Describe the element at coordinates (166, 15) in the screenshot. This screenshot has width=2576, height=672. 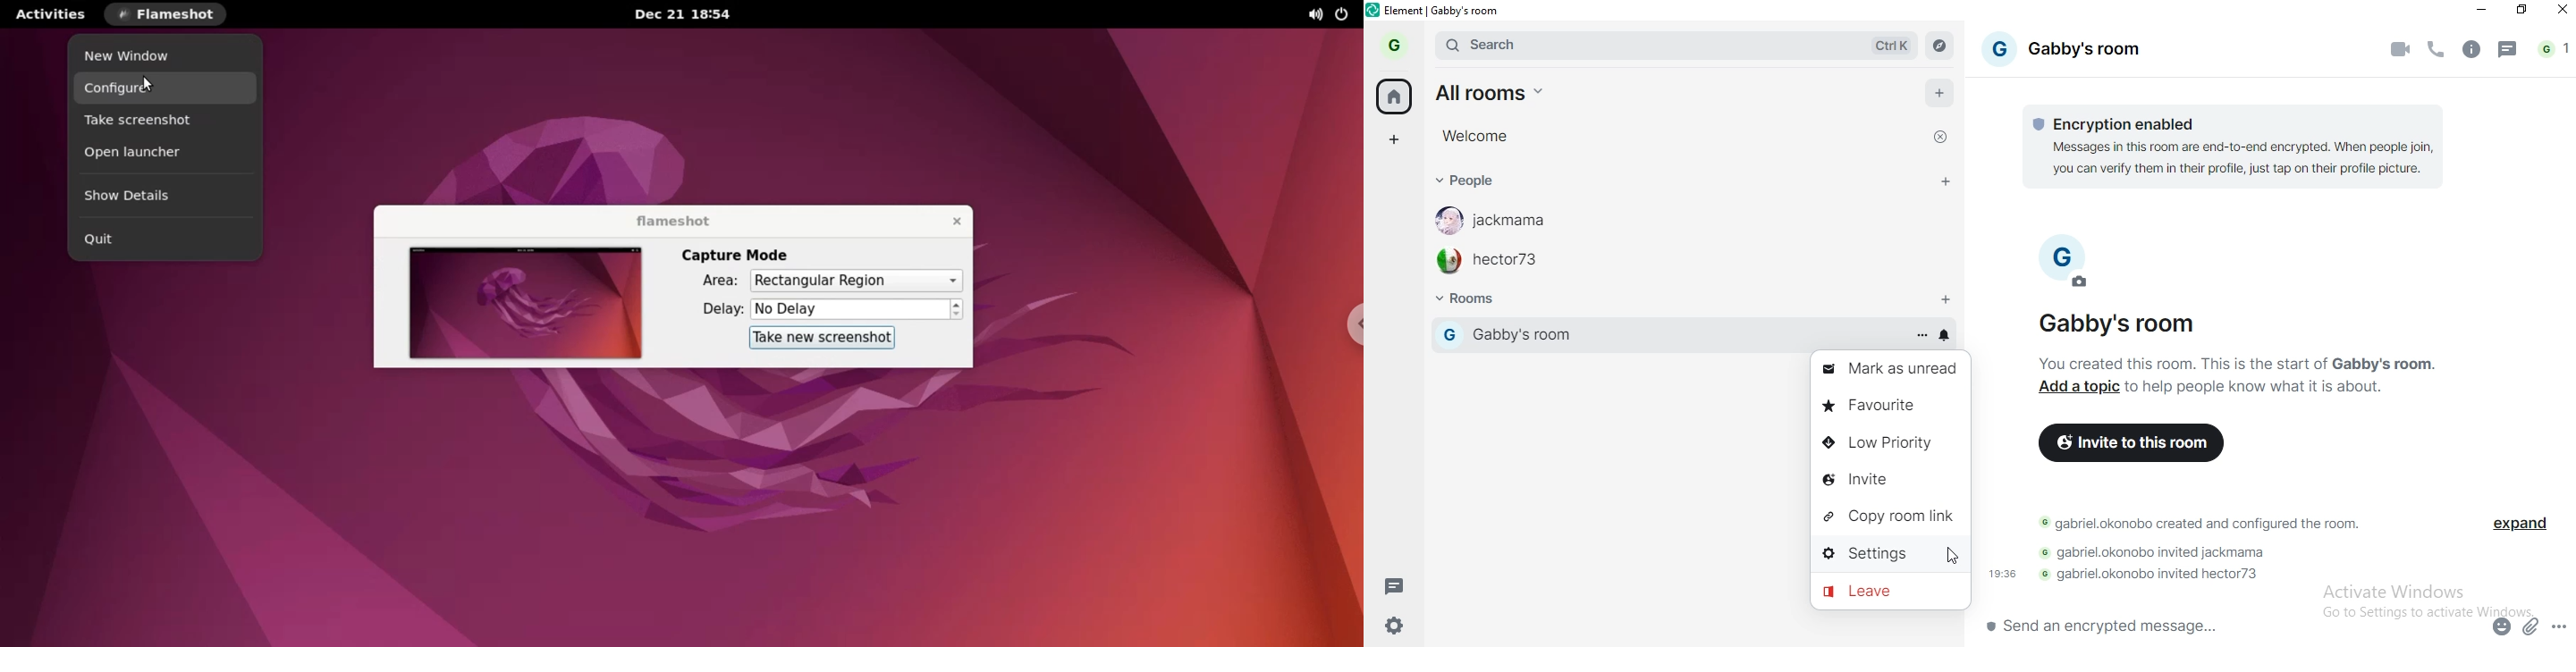
I see `flameshot options` at that location.